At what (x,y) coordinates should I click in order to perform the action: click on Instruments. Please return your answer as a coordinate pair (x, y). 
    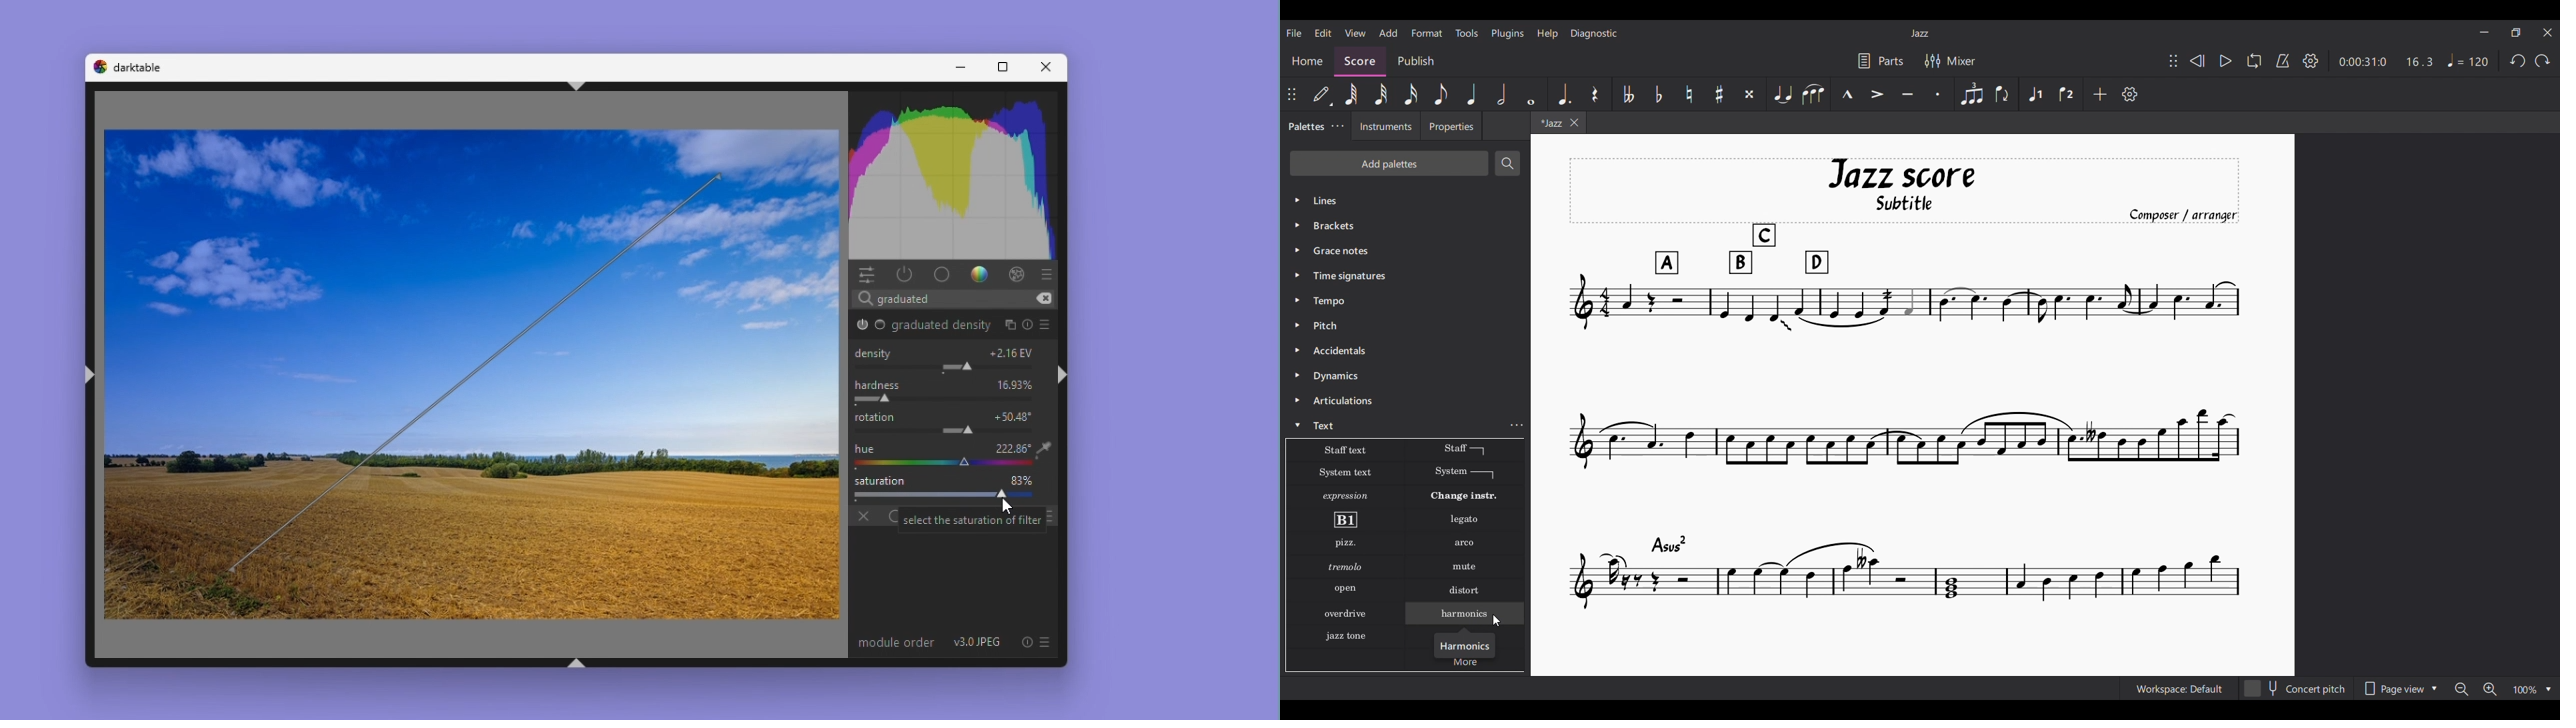
    Looking at the image, I should click on (1387, 128).